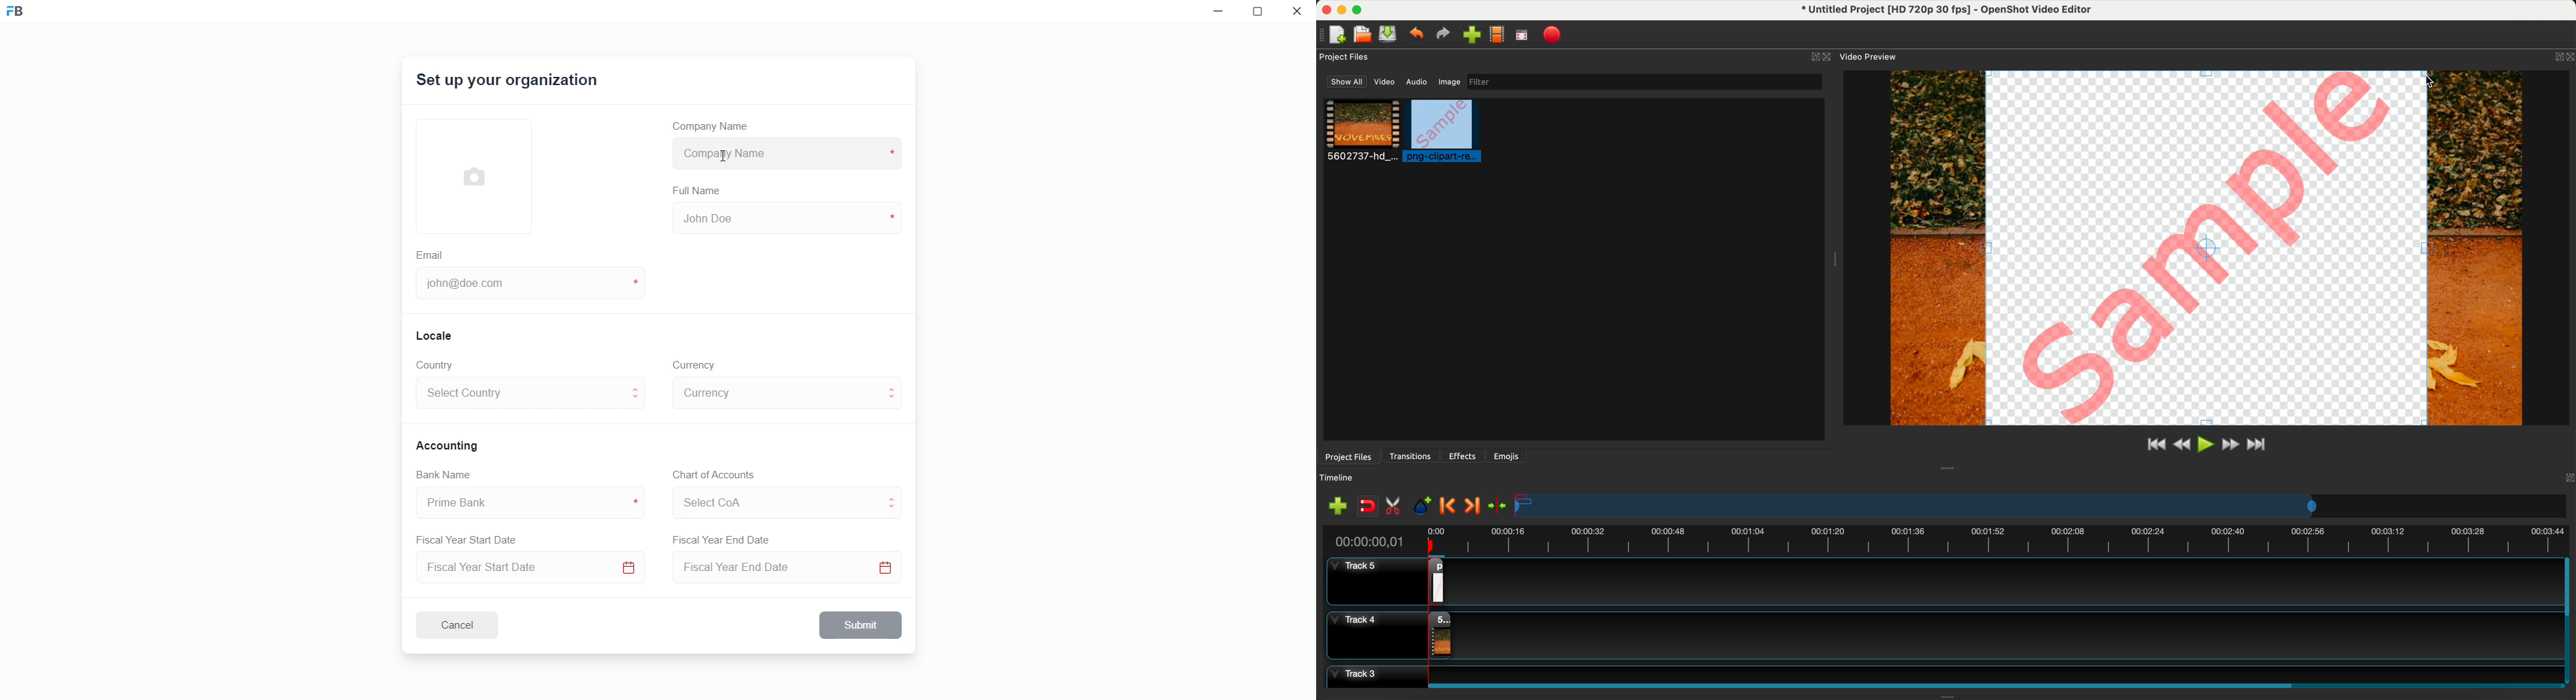 Image resolution: width=2576 pixels, height=700 pixels. Describe the element at coordinates (438, 365) in the screenshot. I see `Country` at that location.